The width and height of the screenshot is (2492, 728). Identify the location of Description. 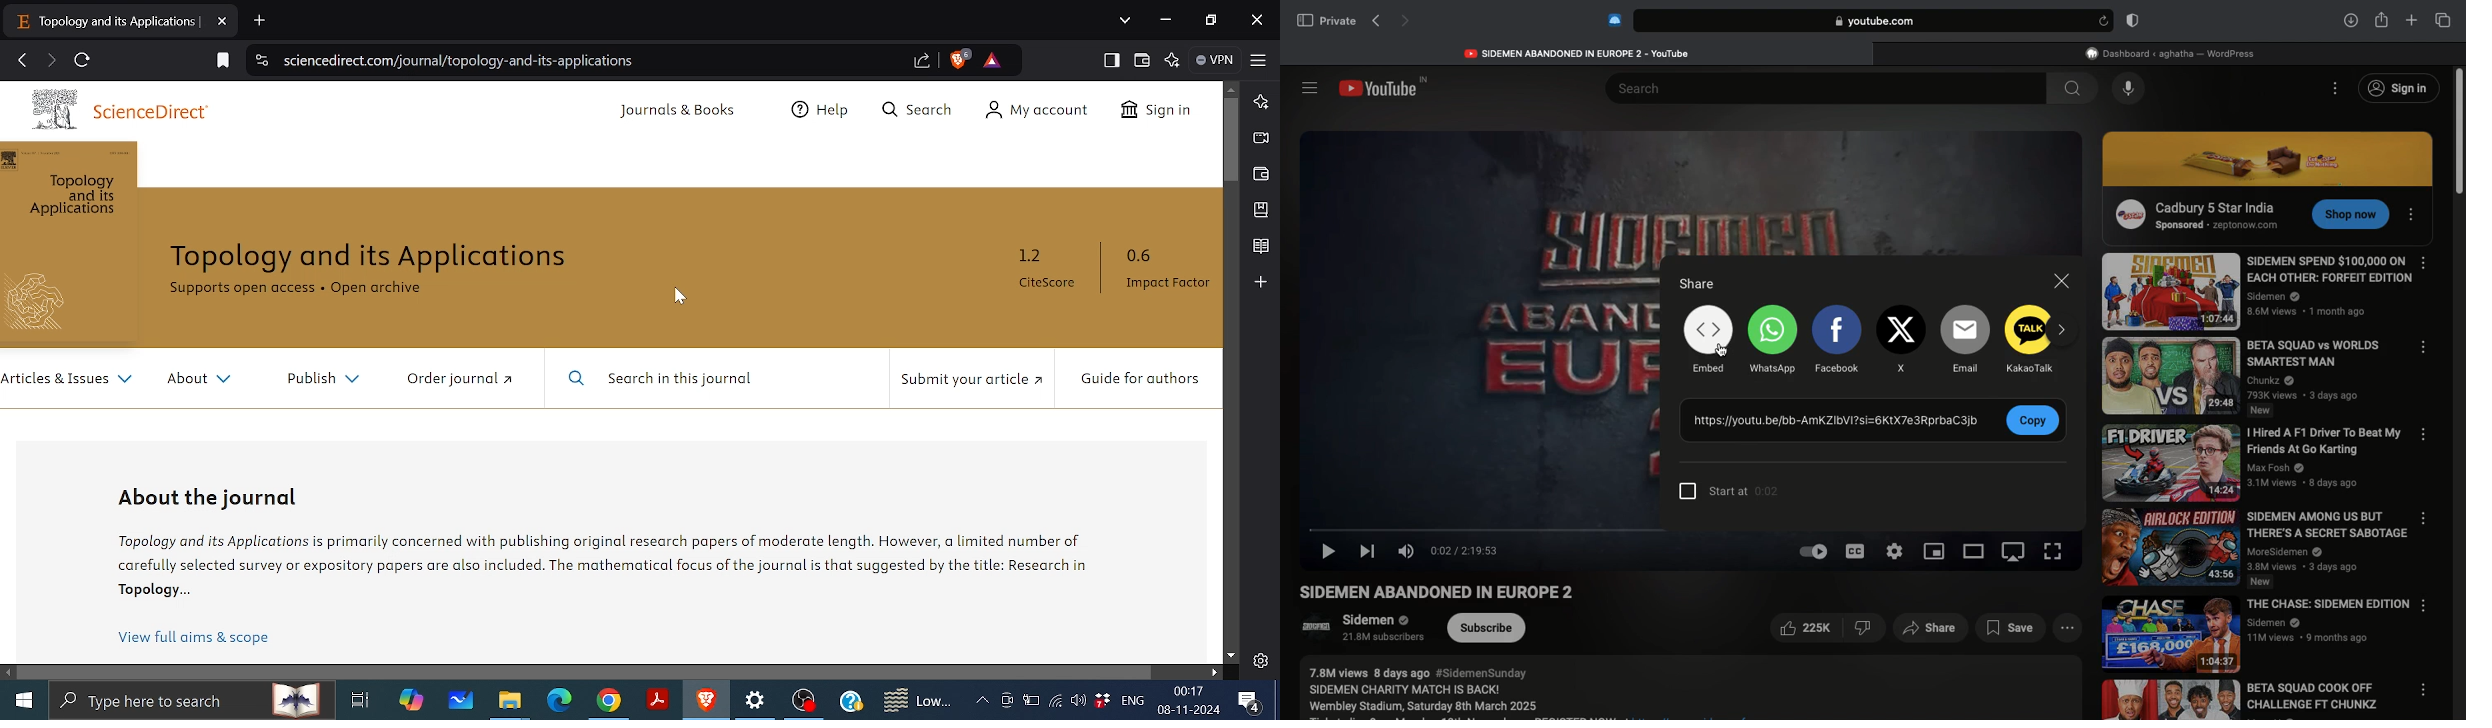
(1684, 688).